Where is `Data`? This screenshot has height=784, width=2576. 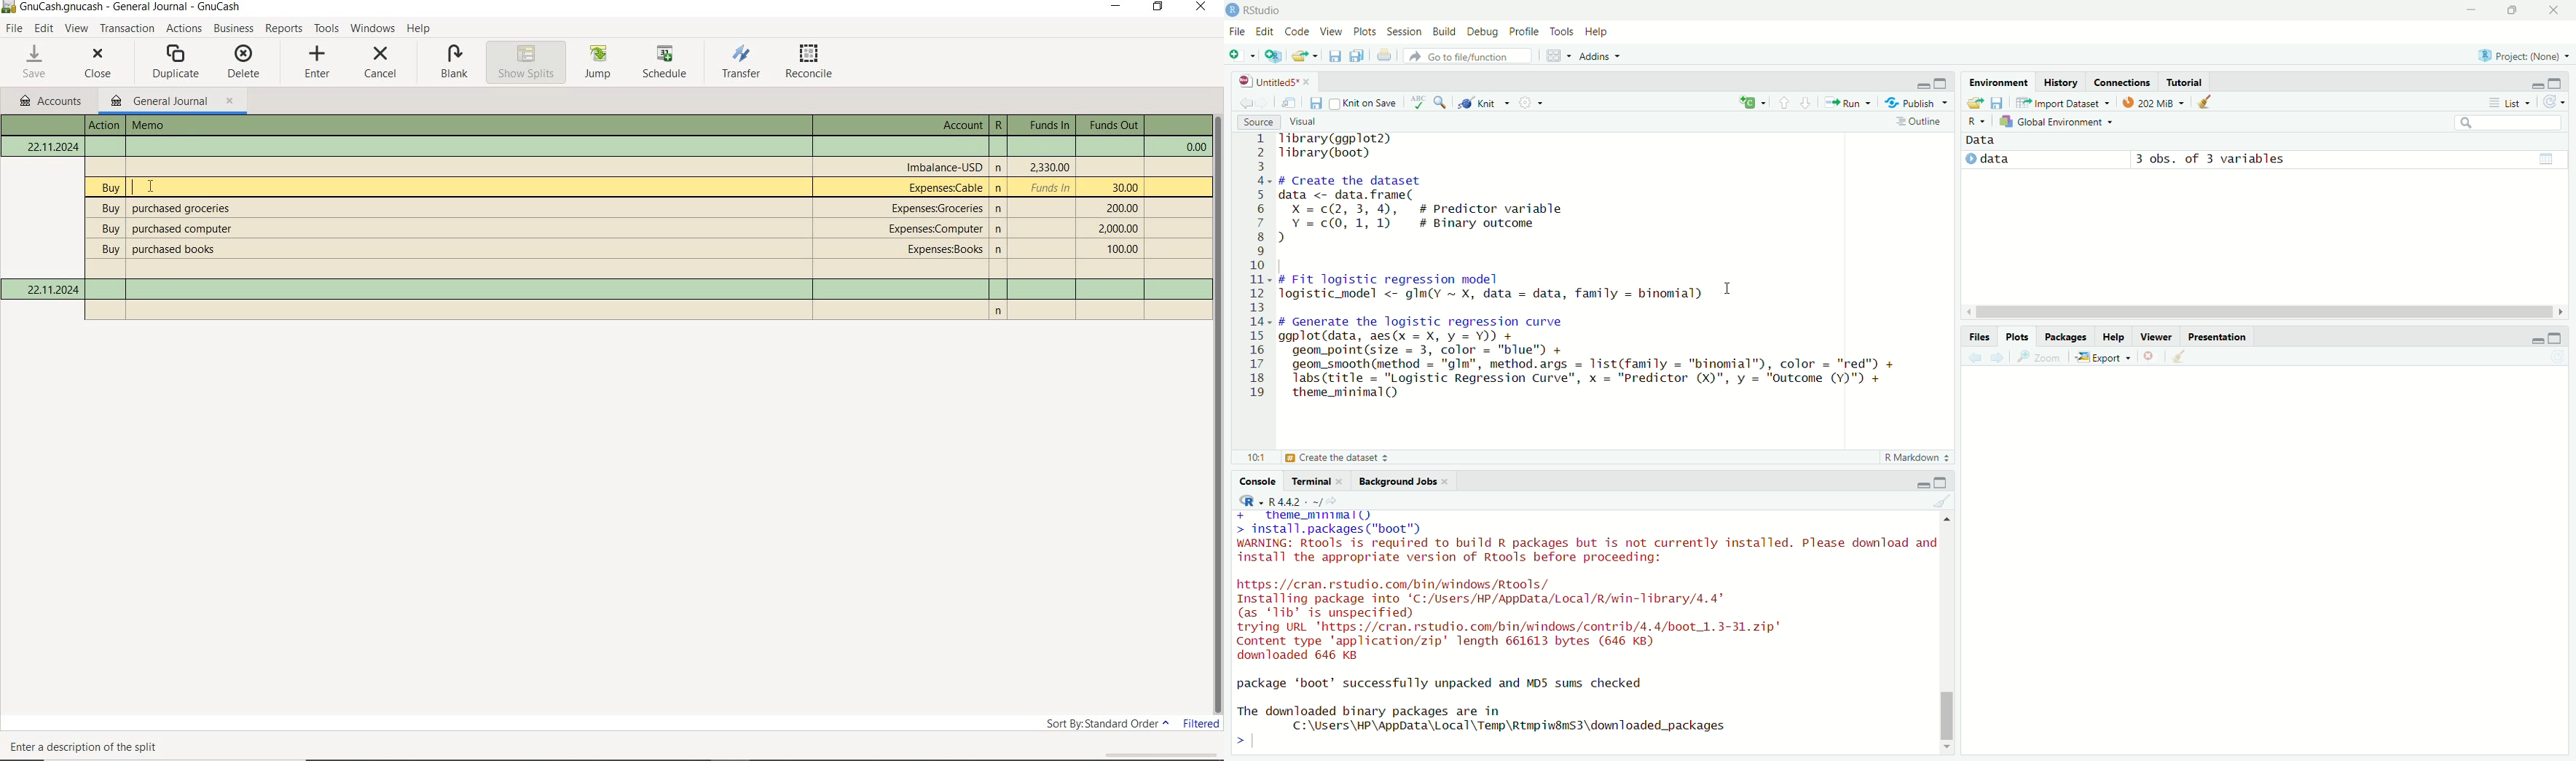 Data is located at coordinates (1981, 140).